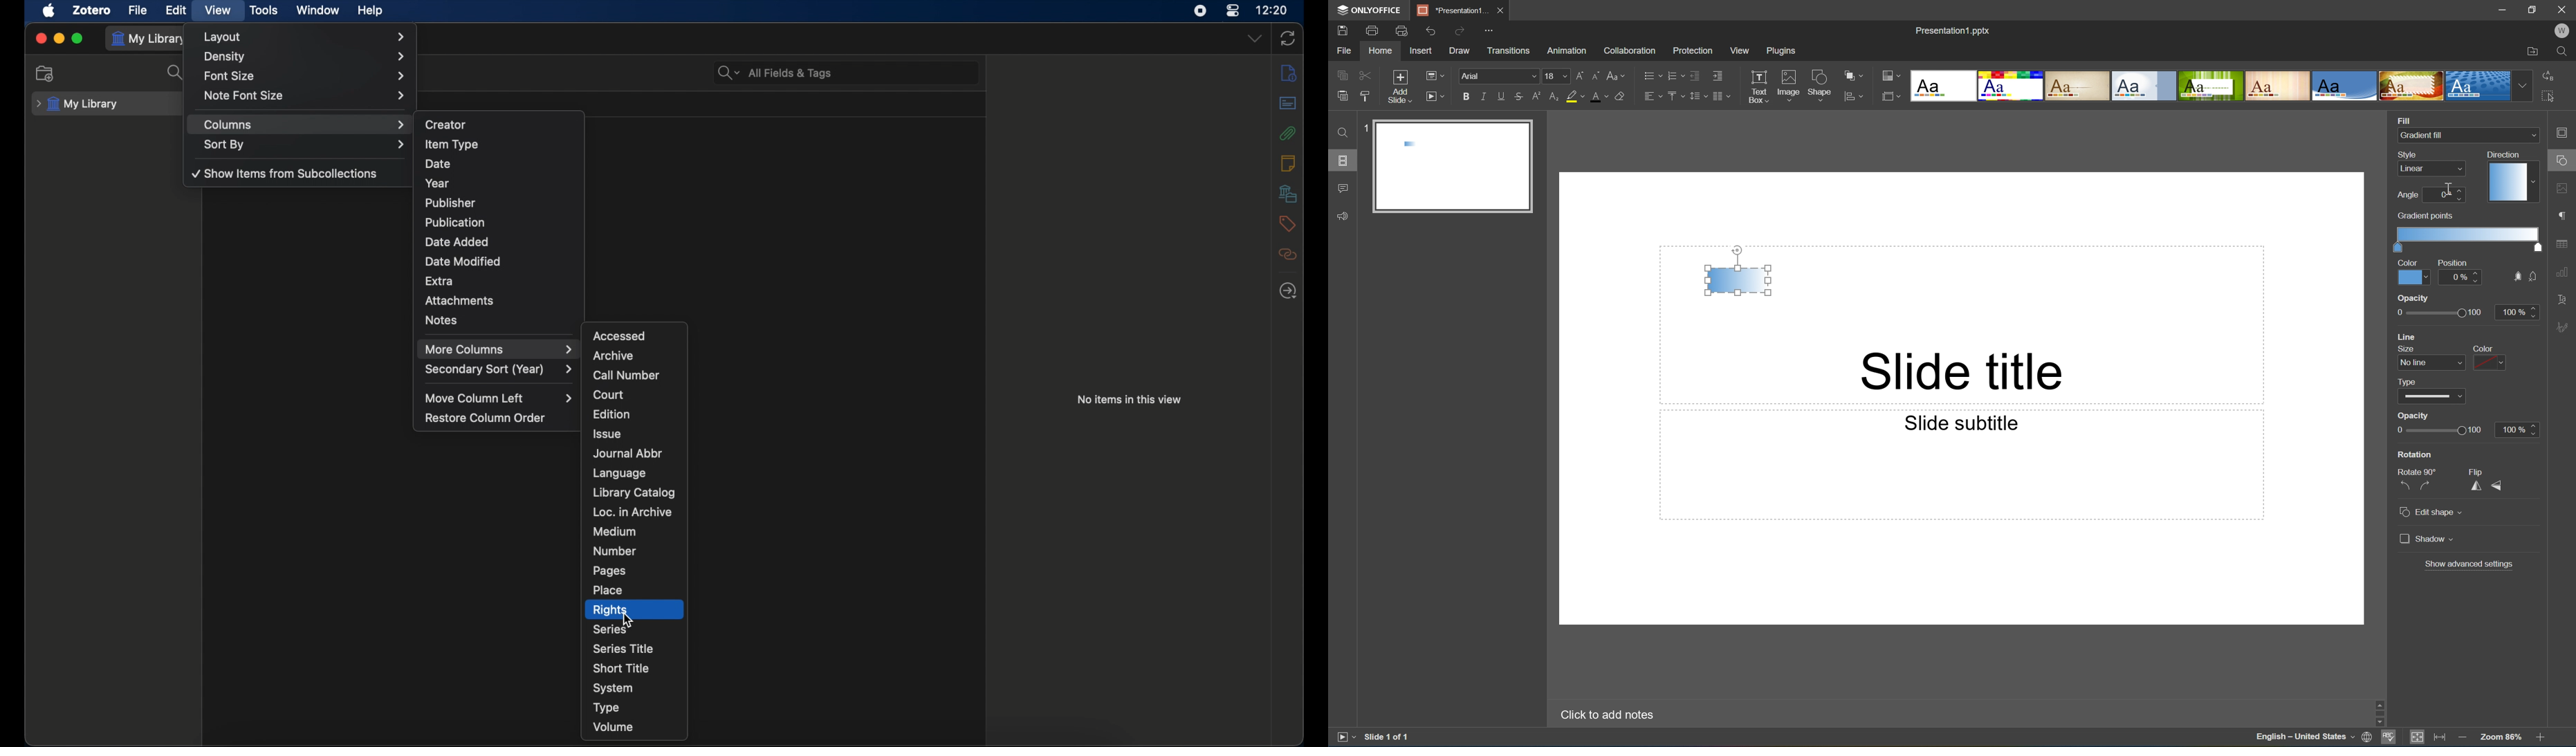 The image size is (2576, 756). Describe the element at coordinates (2428, 486) in the screenshot. I see `Rotate 90° clockwise` at that location.